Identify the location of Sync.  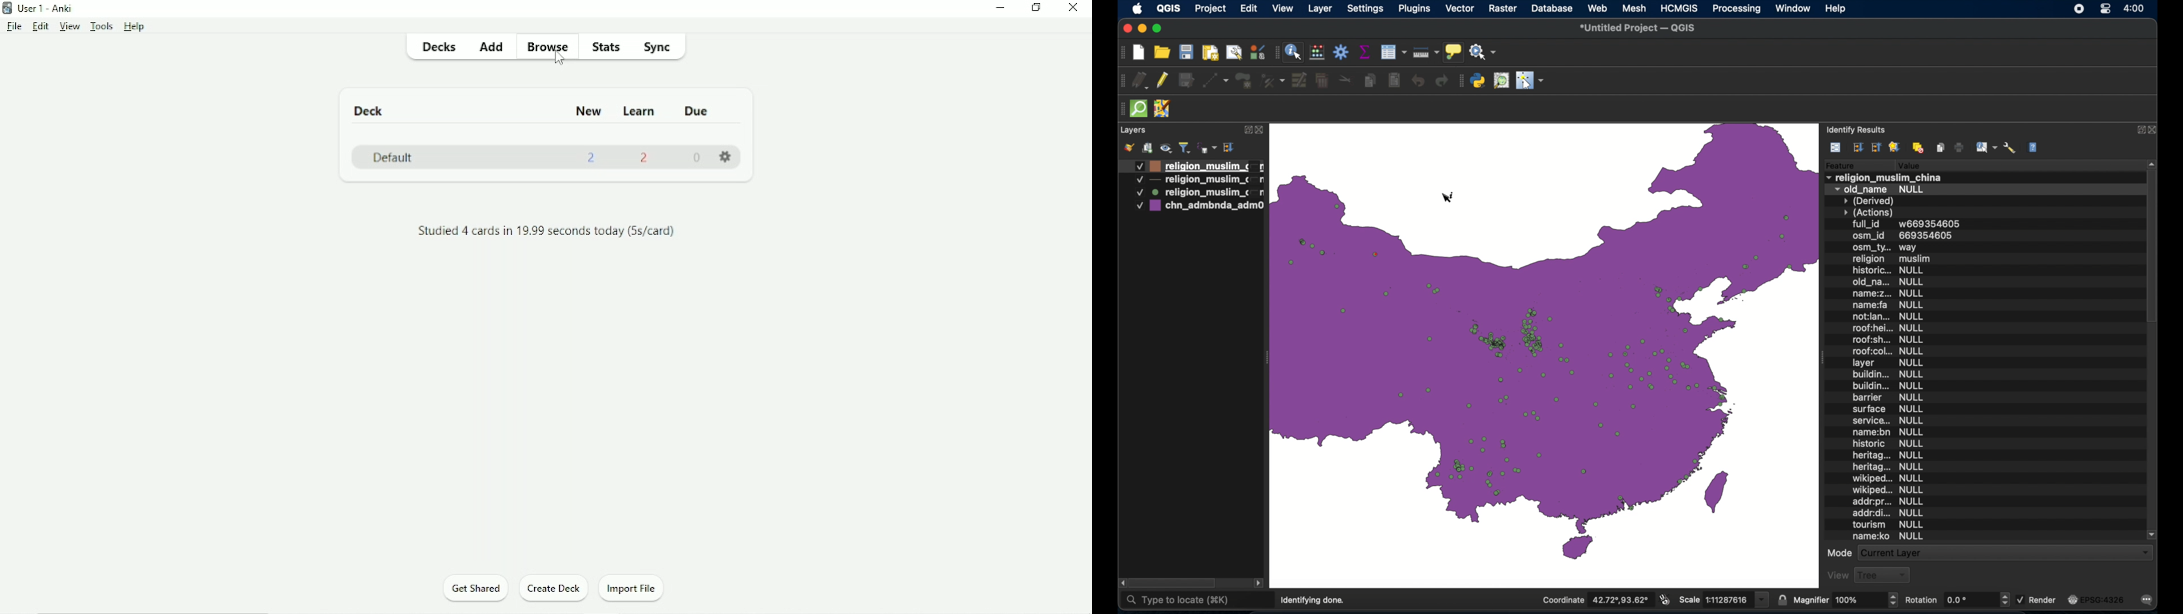
(661, 47).